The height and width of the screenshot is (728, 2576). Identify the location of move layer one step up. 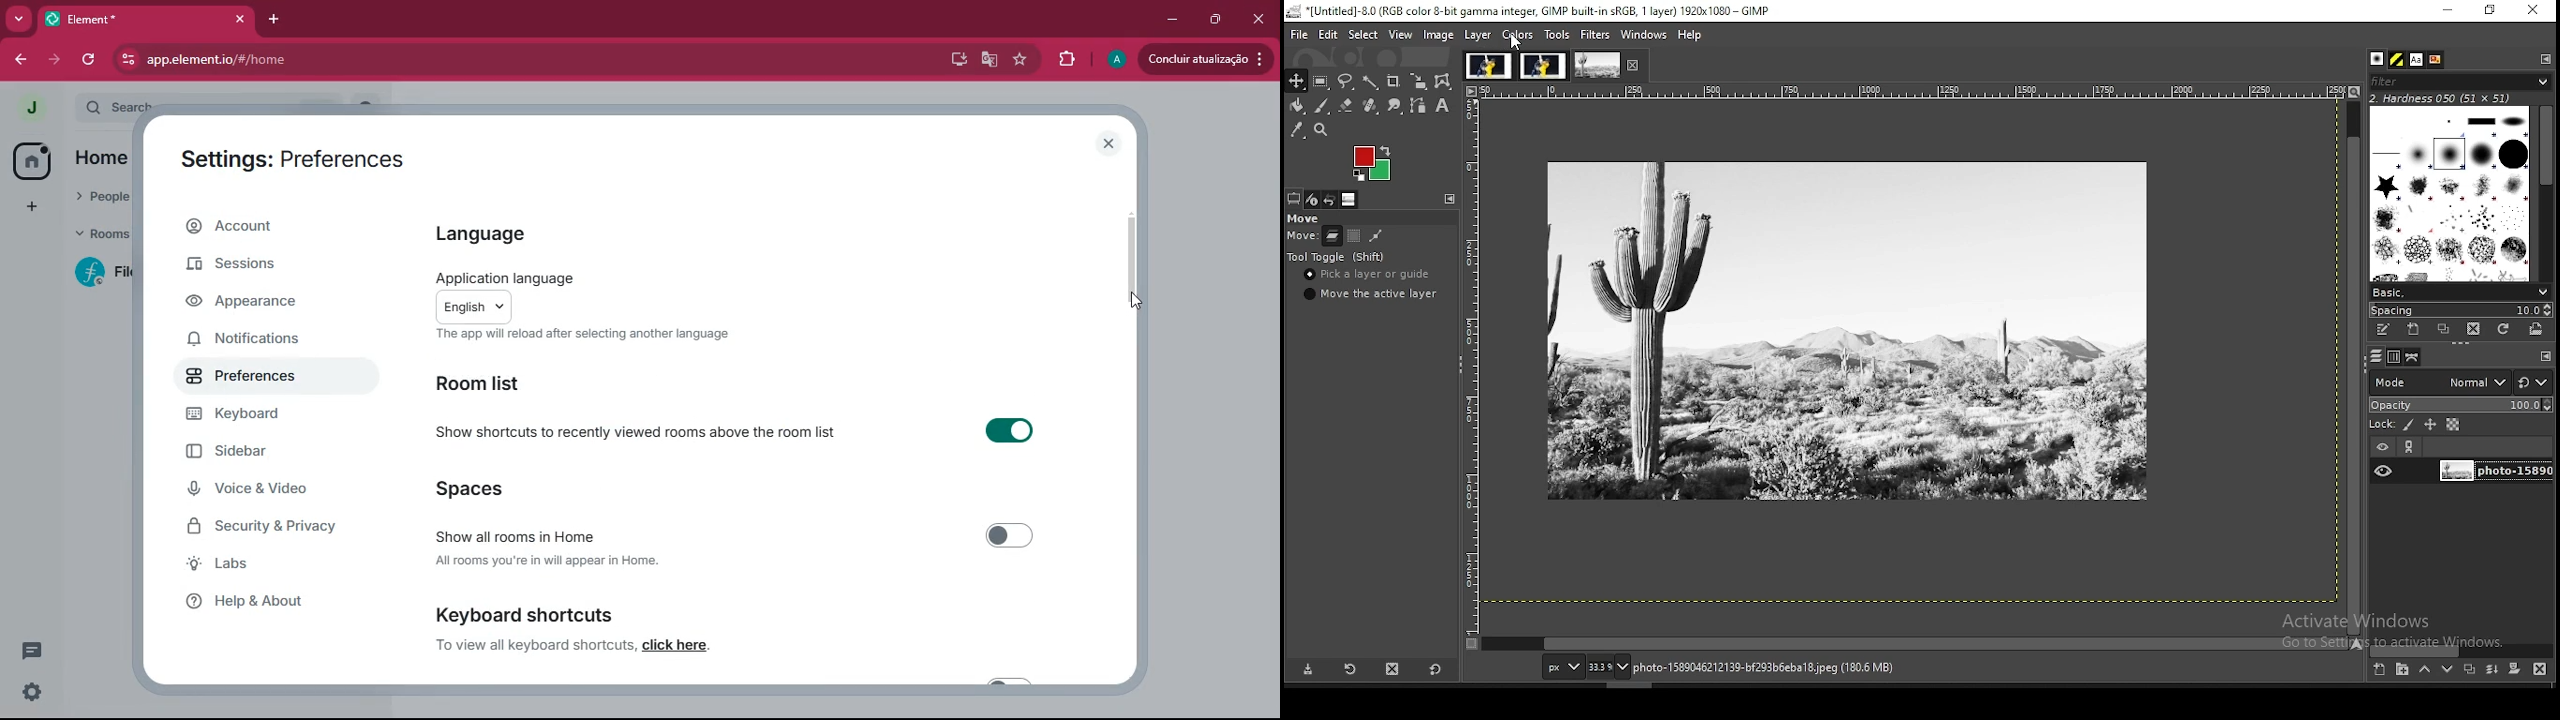
(2424, 669).